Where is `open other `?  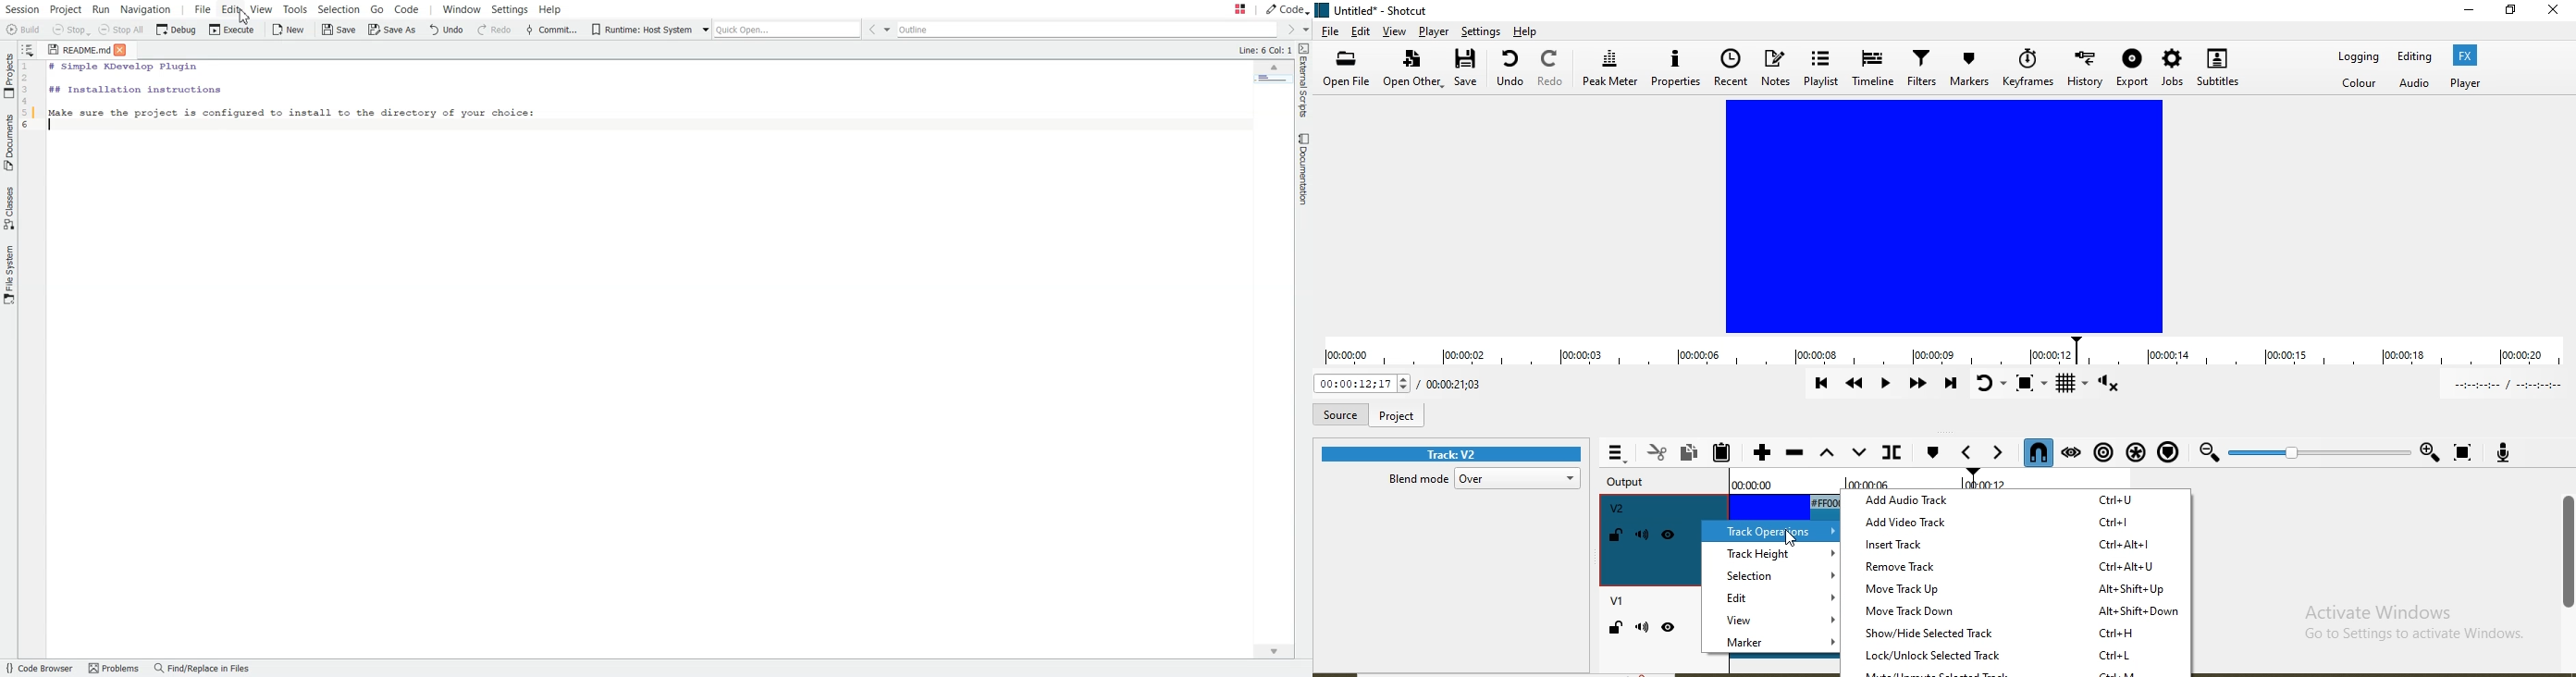 open other  is located at coordinates (1413, 72).